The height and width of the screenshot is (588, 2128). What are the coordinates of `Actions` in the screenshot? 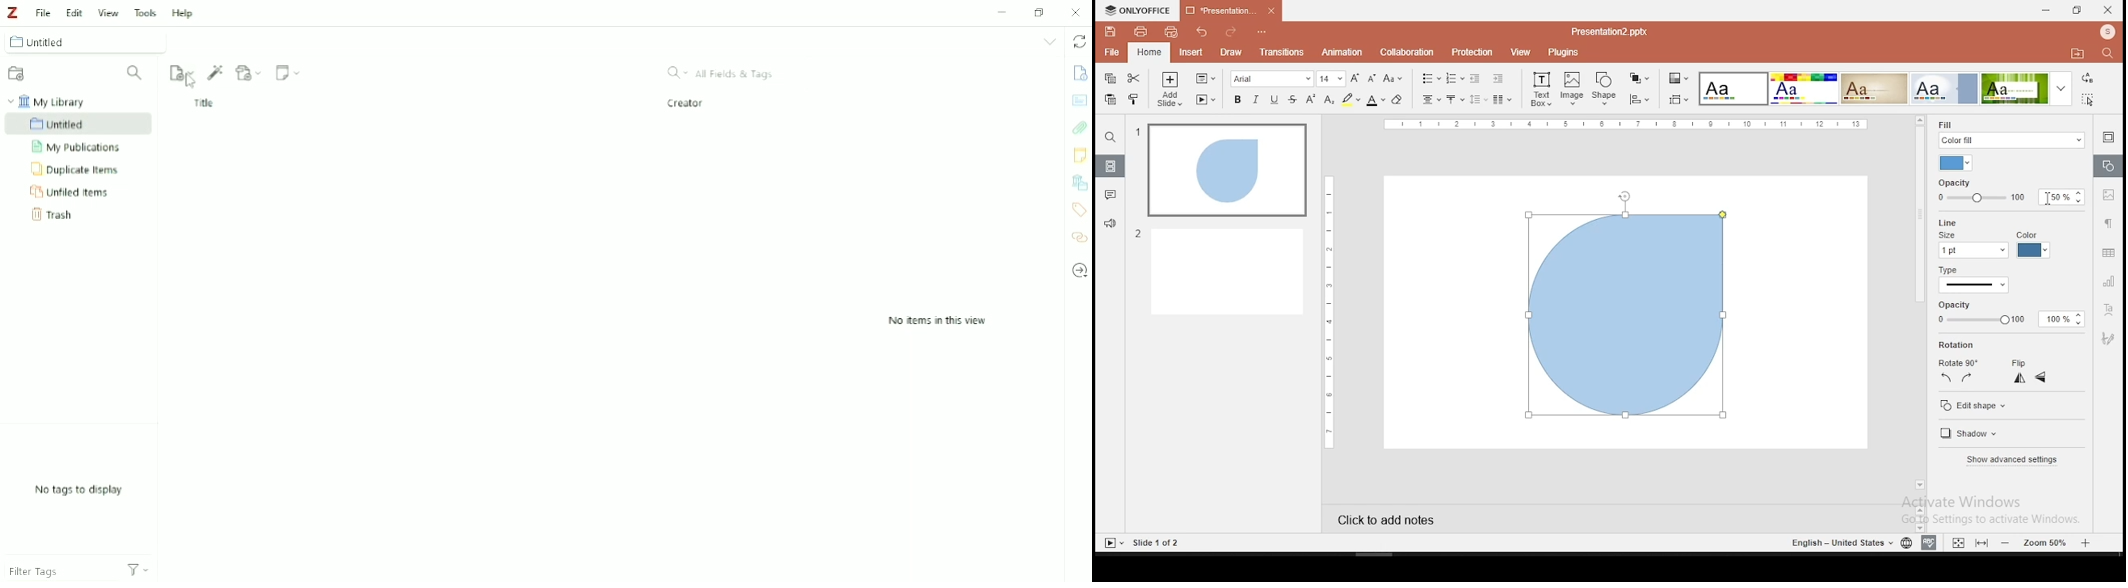 It's located at (145, 569).